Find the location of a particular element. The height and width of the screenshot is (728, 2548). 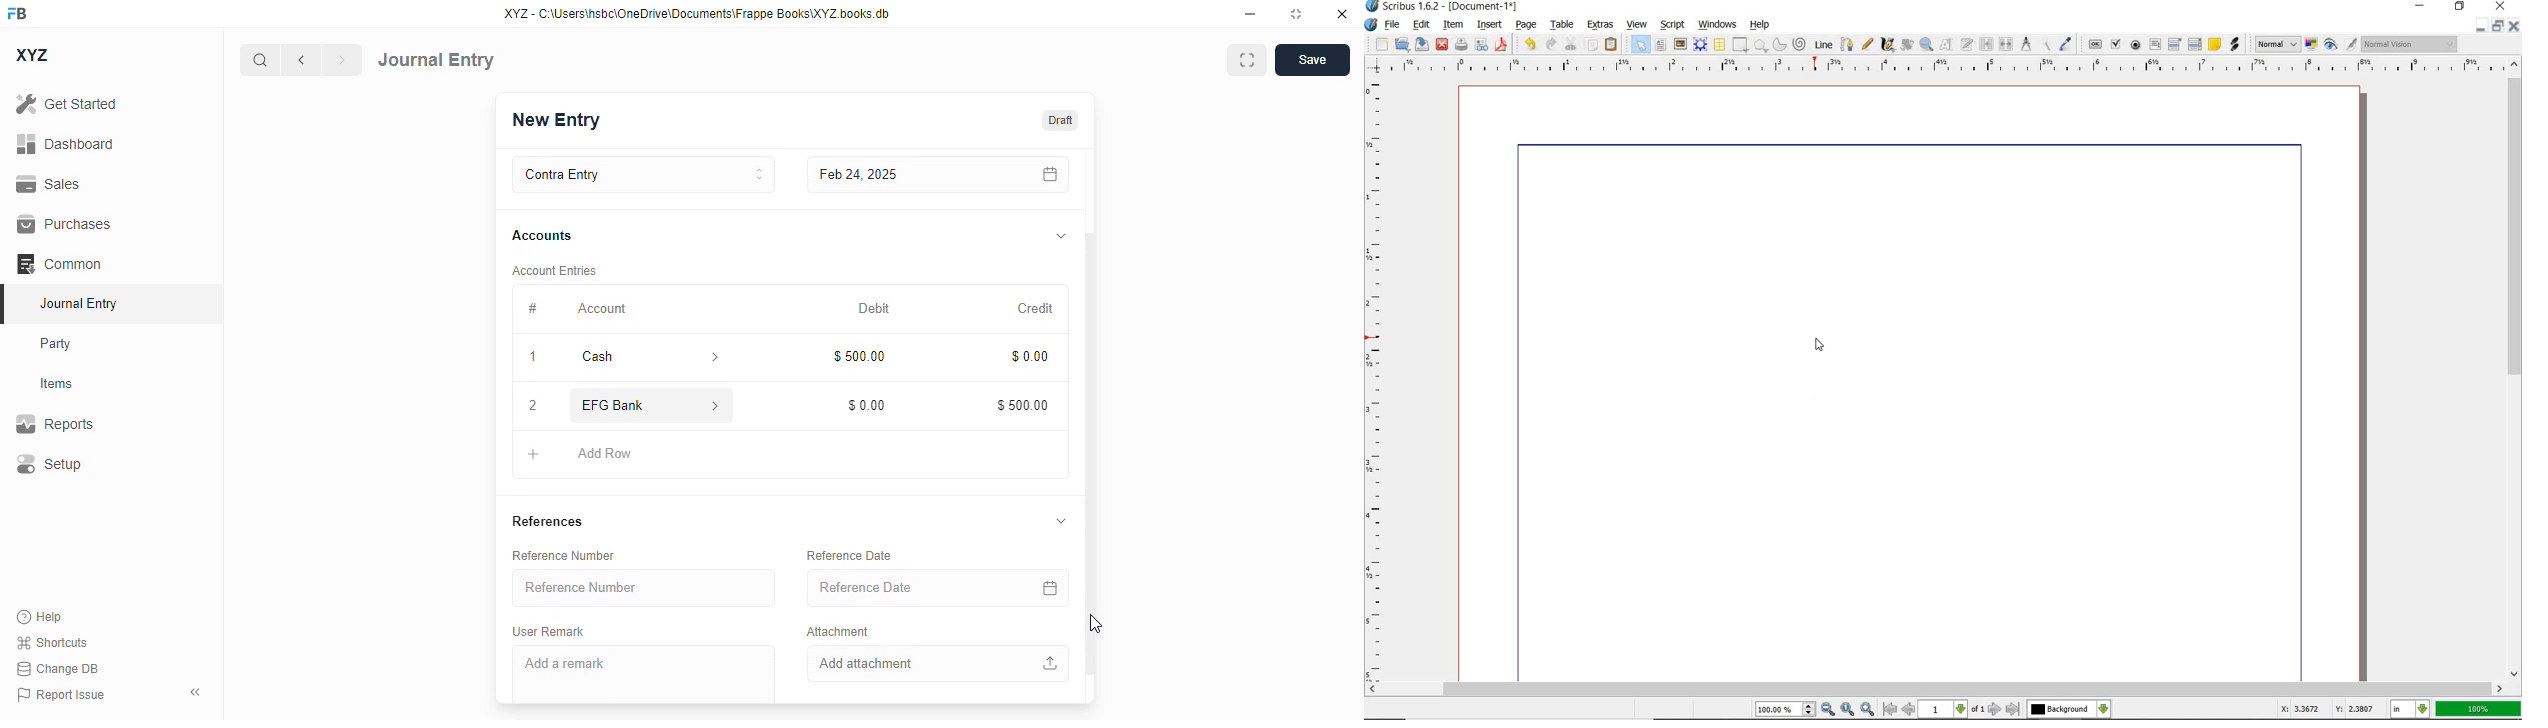

$0.00 is located at coordinates (865, 406).